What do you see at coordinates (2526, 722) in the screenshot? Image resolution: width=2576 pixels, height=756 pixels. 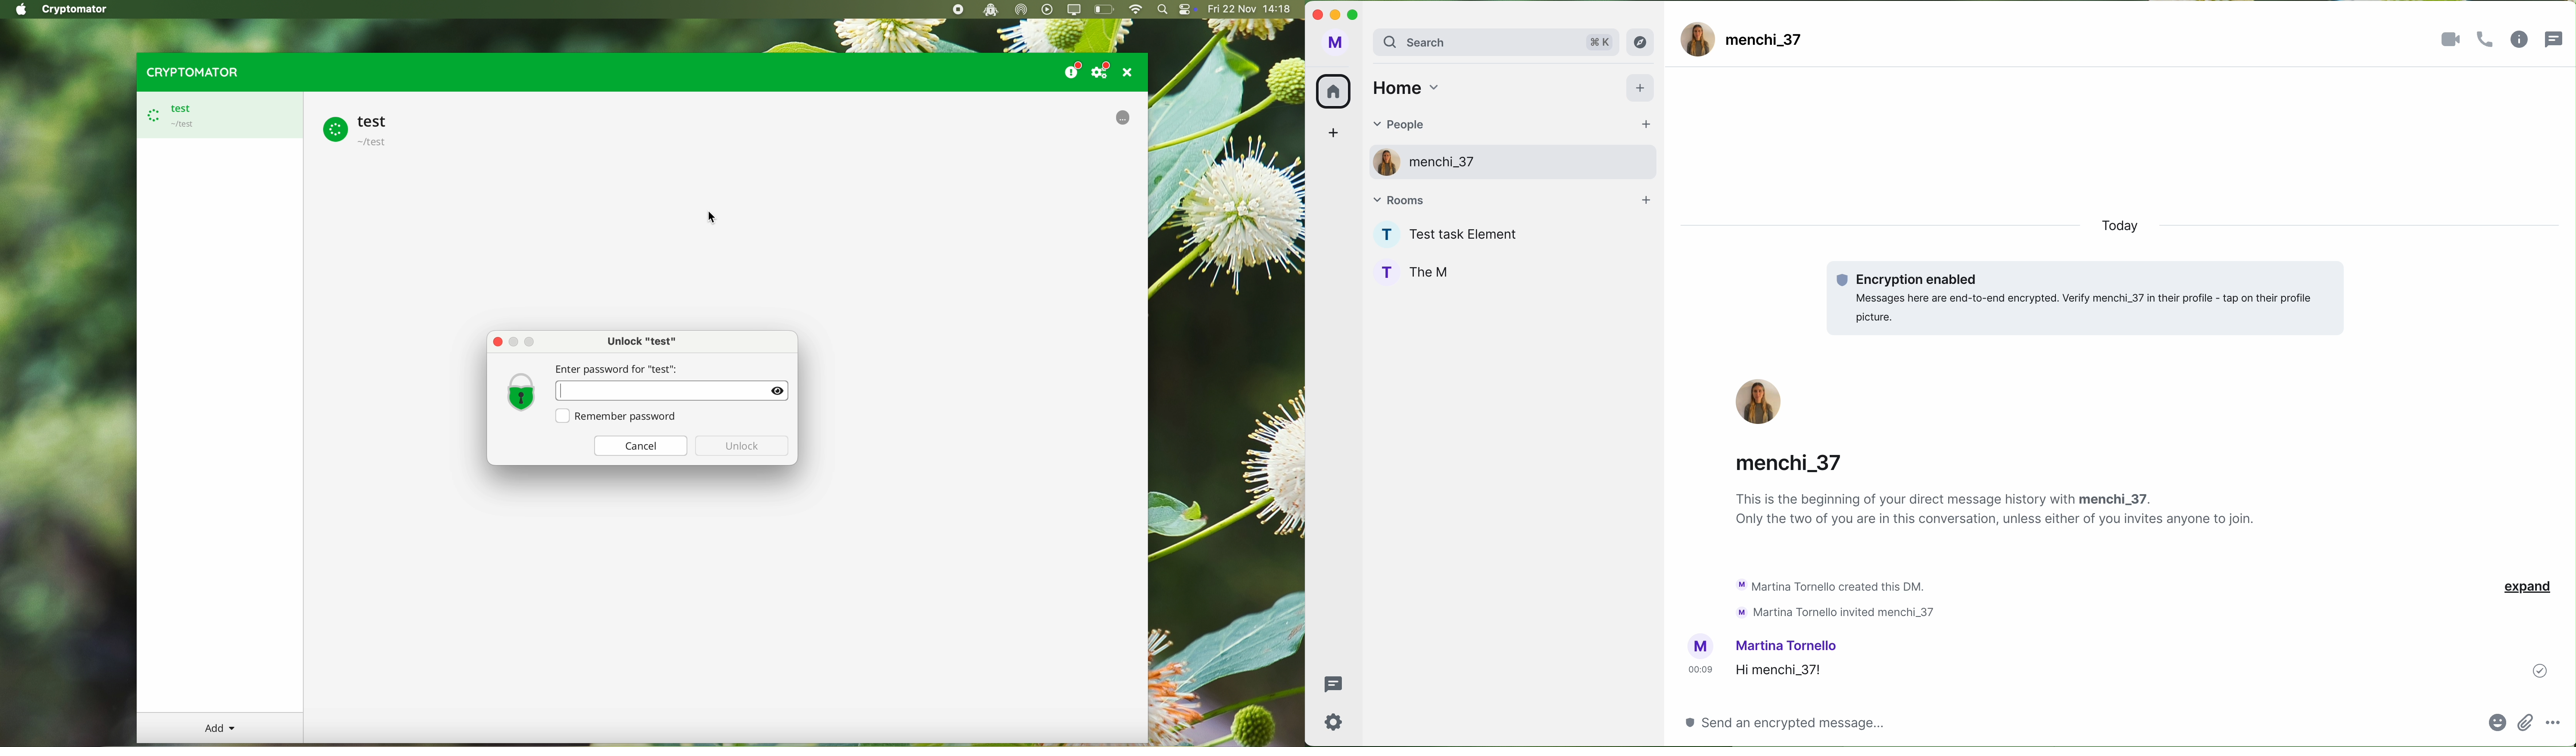 I see `attach file` at bounding box center [2526, 722].